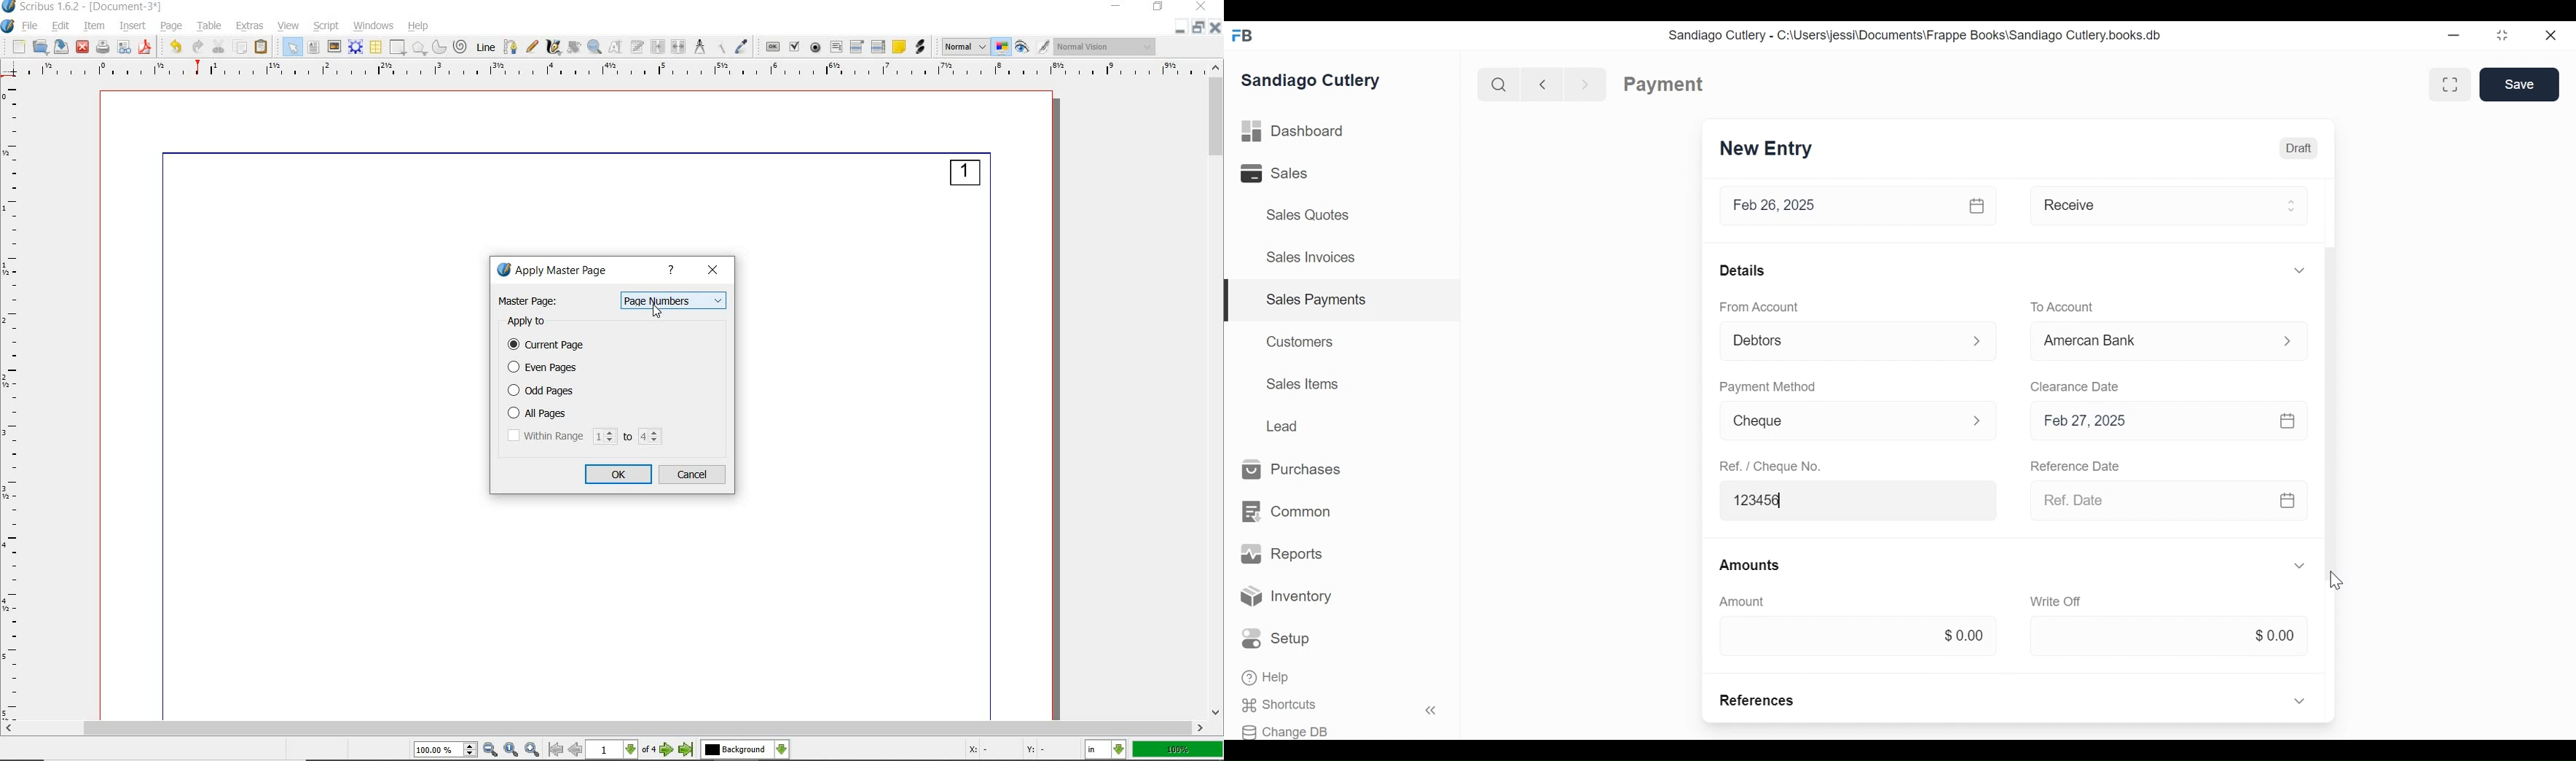  What do you see at coordinates (1293, 132) in the screenshot?
I see `Dashboard` at bounding box center [1293, 132].